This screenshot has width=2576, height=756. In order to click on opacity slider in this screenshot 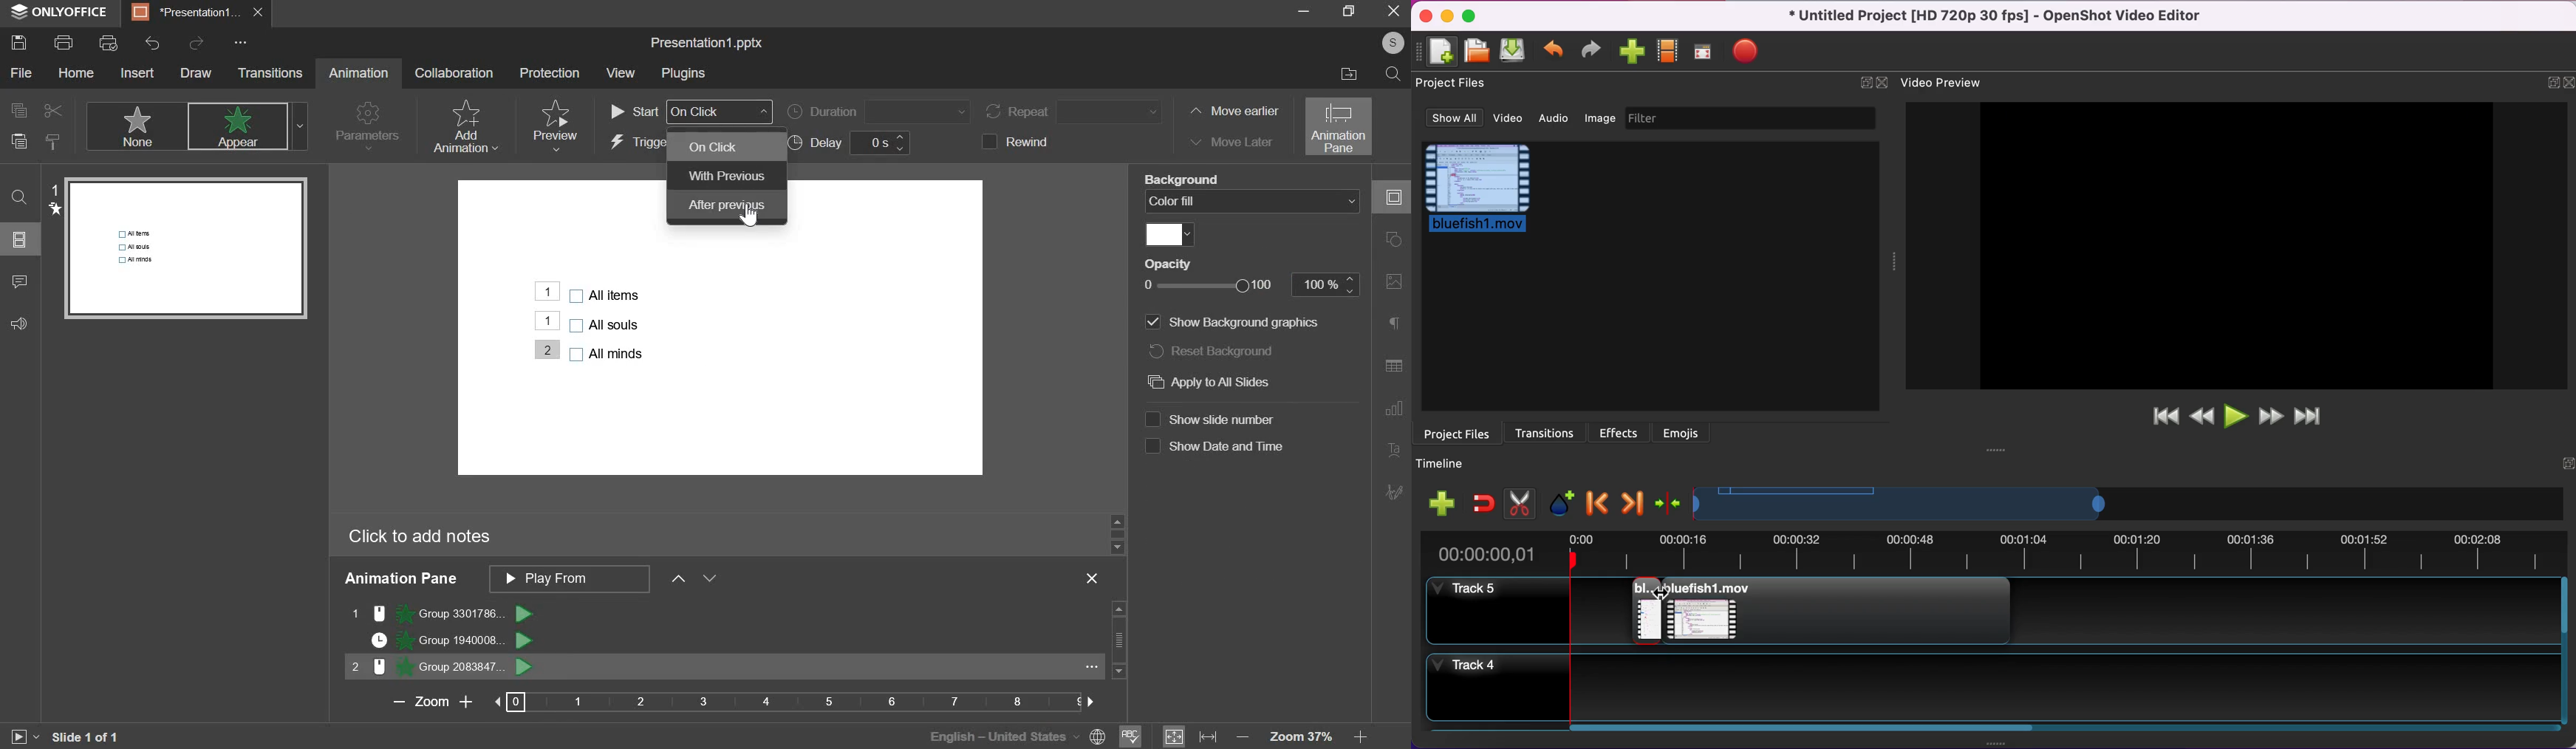, I will do `click(1245, 284)`.